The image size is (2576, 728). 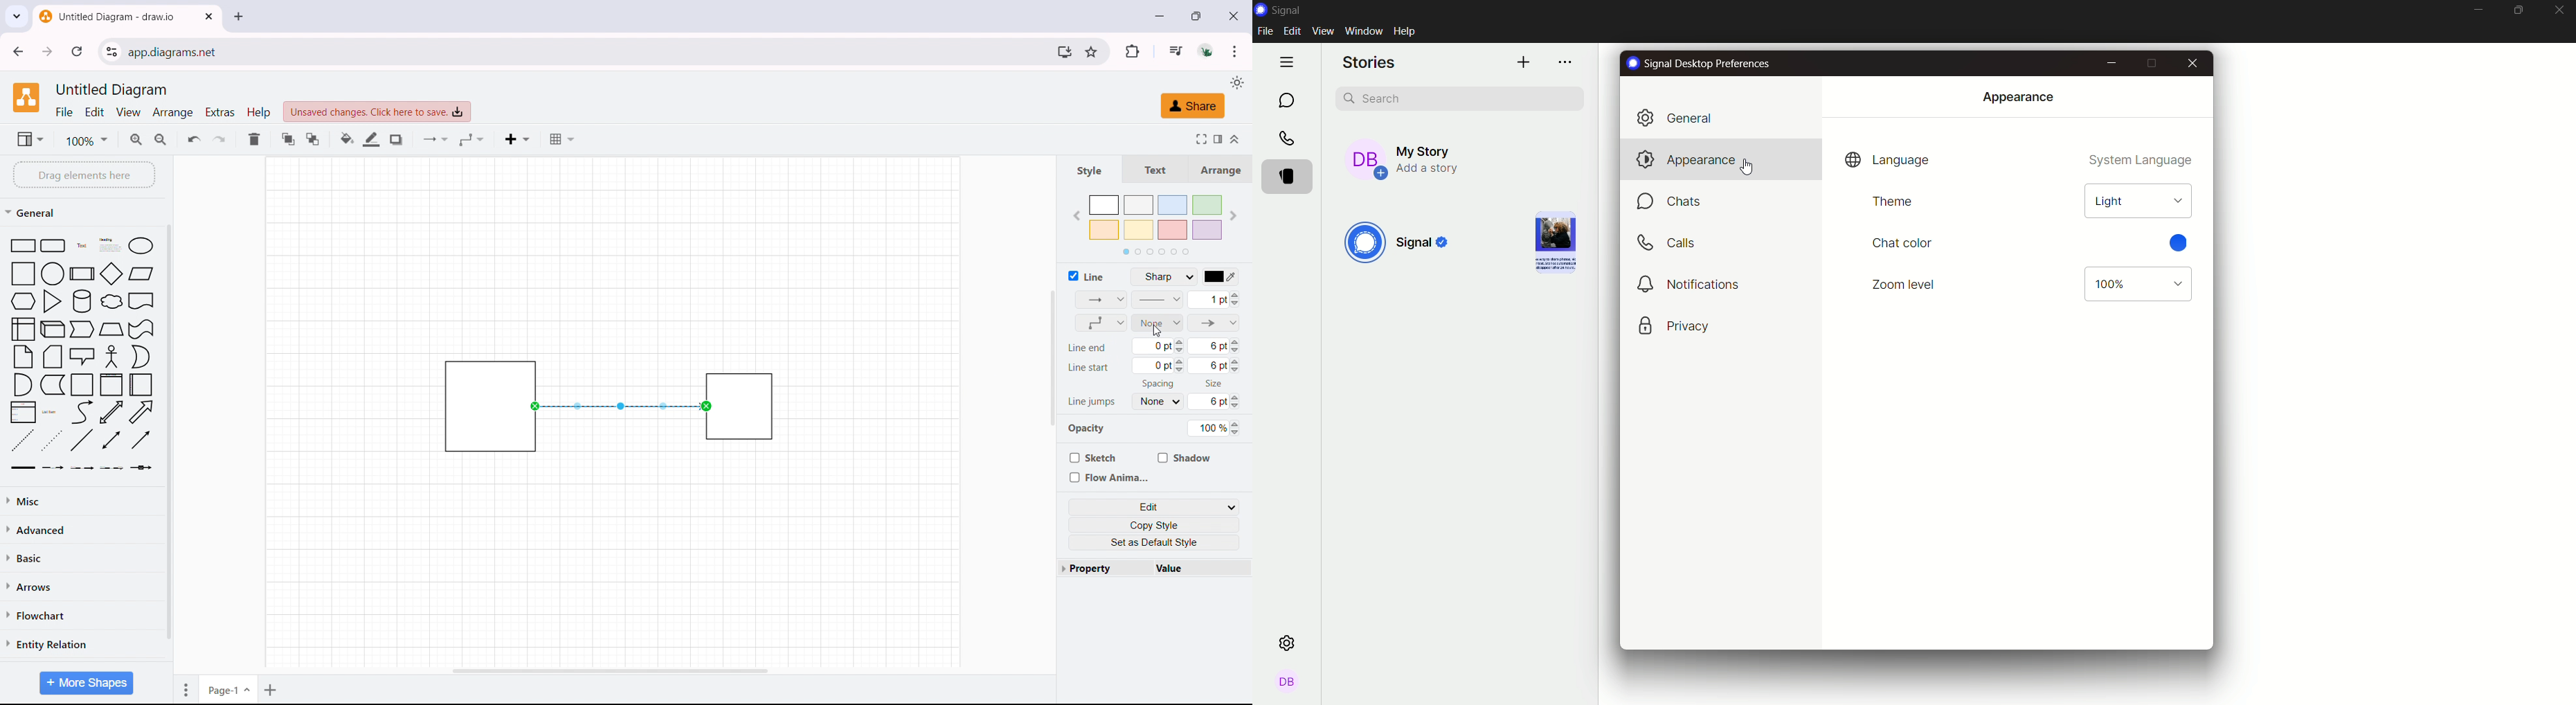 What do you see at coordinates (1551, 242) in the screenshot?
I see `image` at bounding box center [1551, 242].